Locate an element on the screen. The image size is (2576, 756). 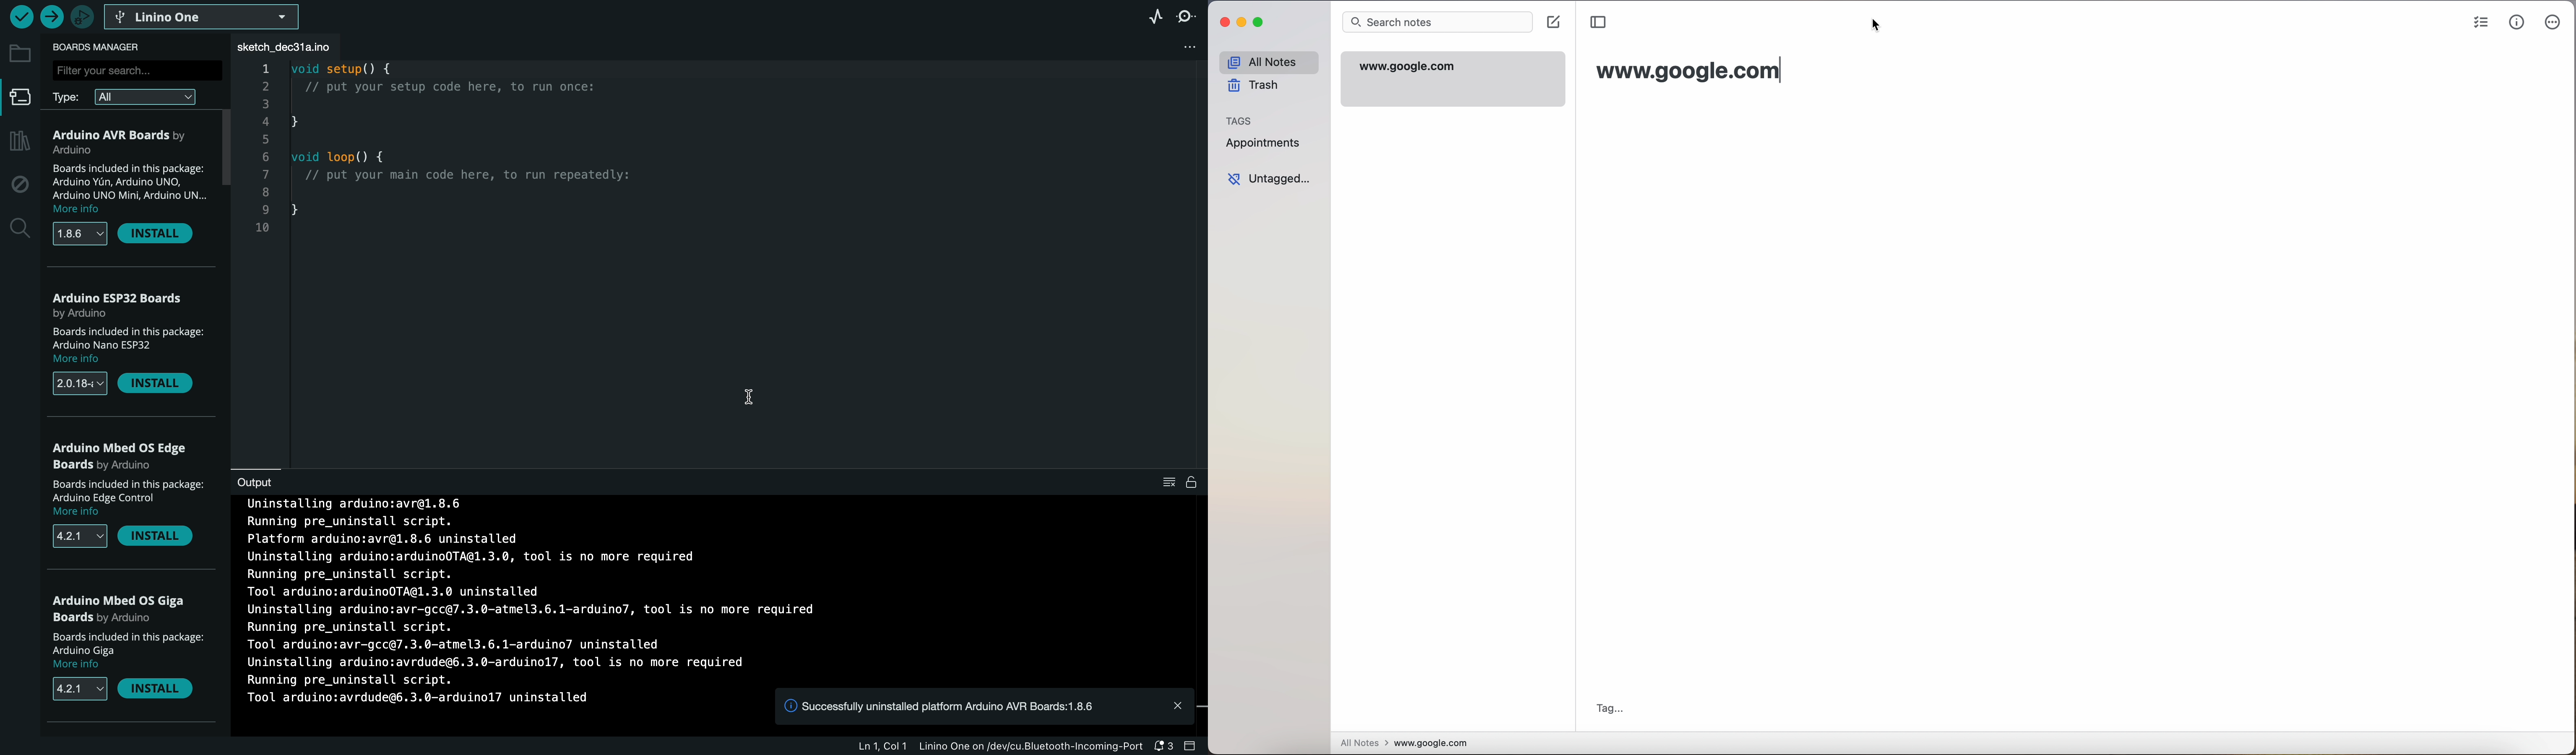
close bar is located at coordinates (1194, 746).